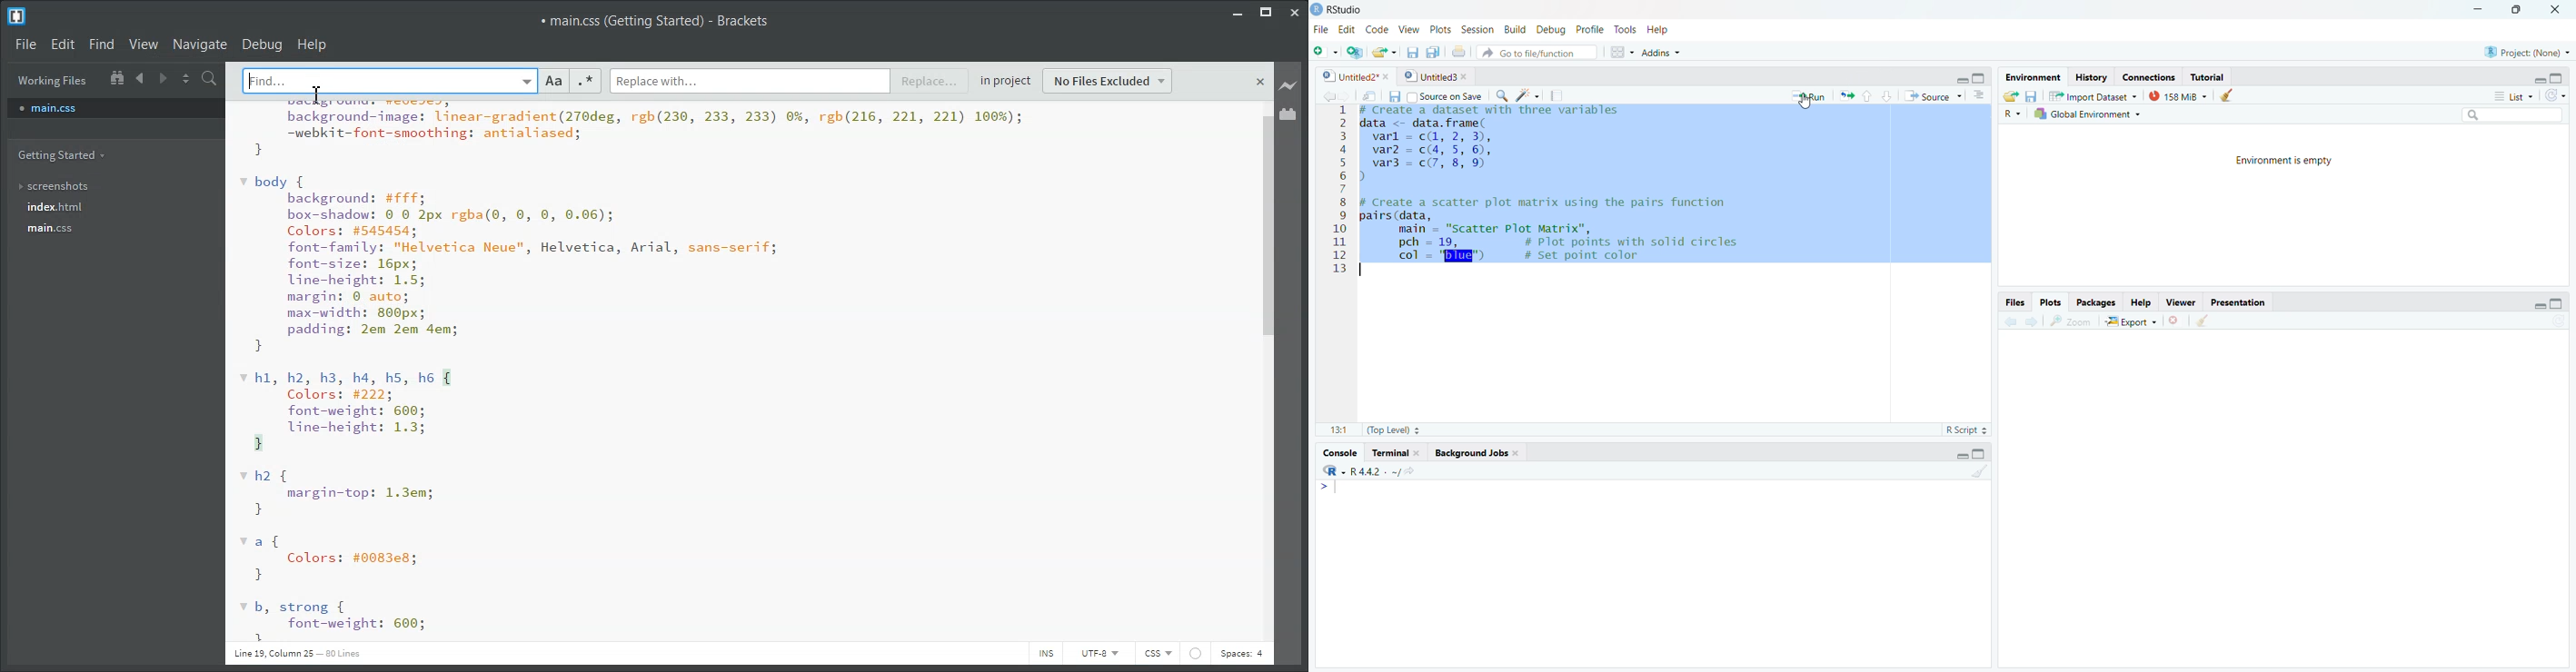 The height and width of the screenshot is (672, 2576). I want to click on Minimize/Maximize, so click(1974, 76).